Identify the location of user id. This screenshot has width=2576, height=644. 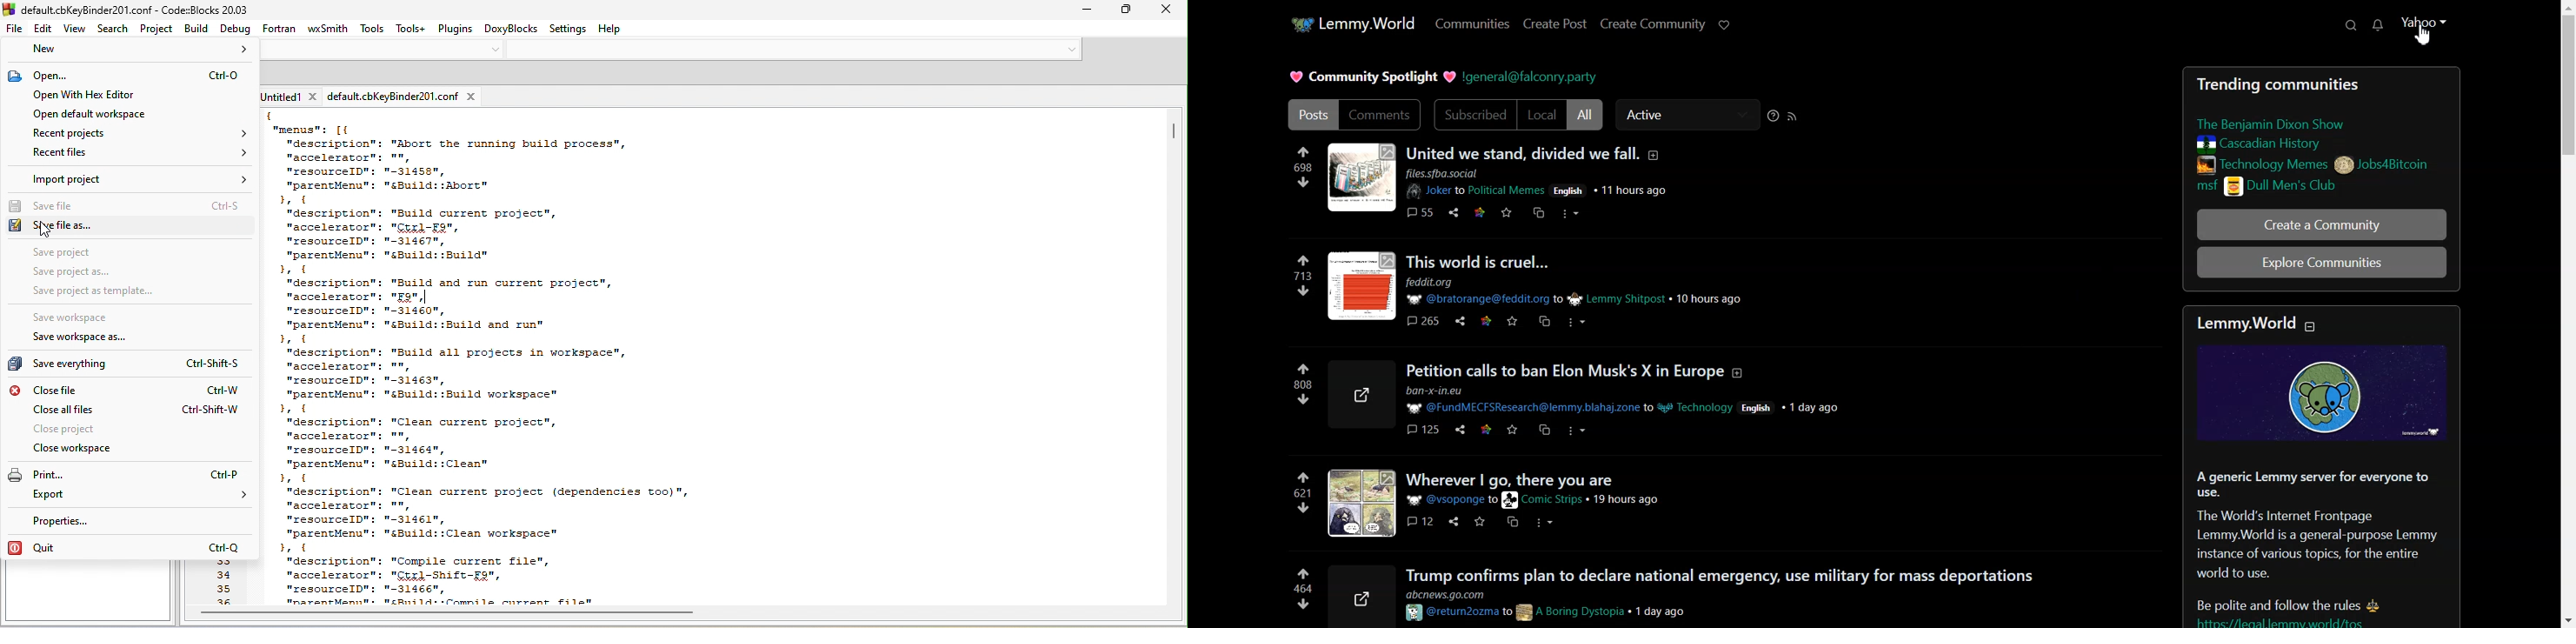
(1491, 501).